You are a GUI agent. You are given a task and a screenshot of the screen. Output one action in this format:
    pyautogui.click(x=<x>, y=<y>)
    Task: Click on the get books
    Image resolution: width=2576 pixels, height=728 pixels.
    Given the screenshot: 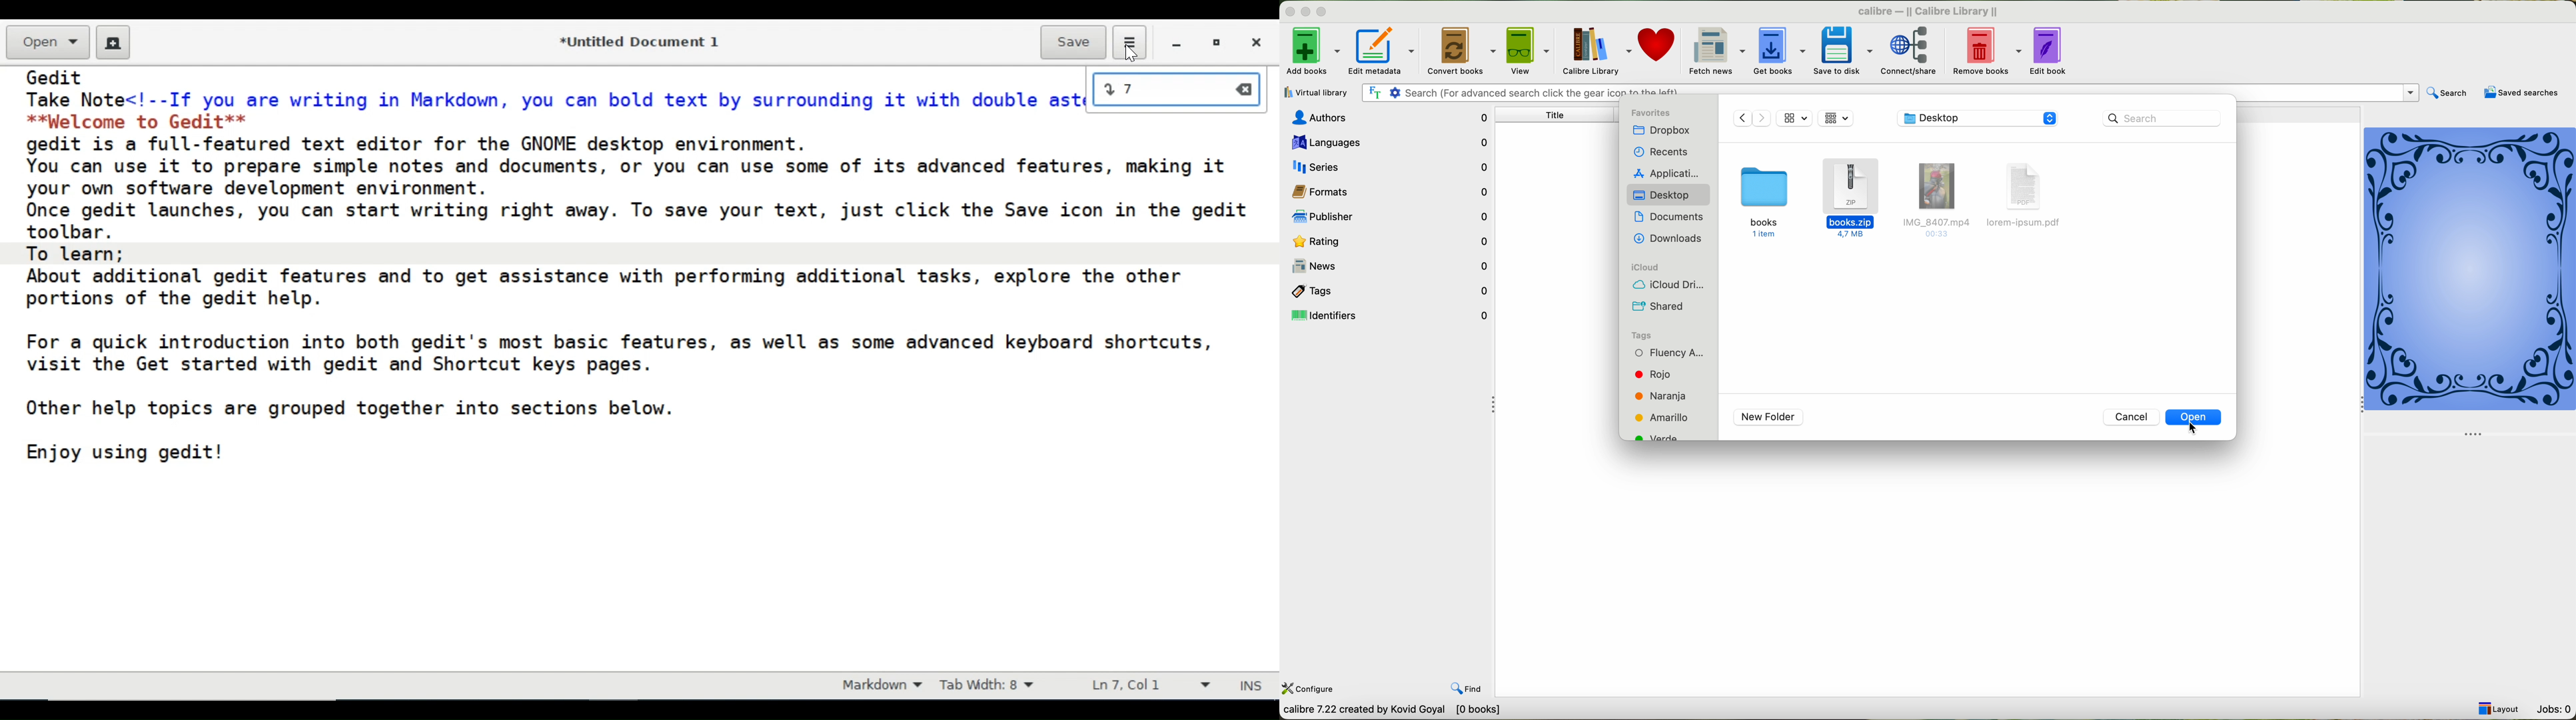 What is the action you would take?
    pyautogui.click(x=1779, y=51)
    